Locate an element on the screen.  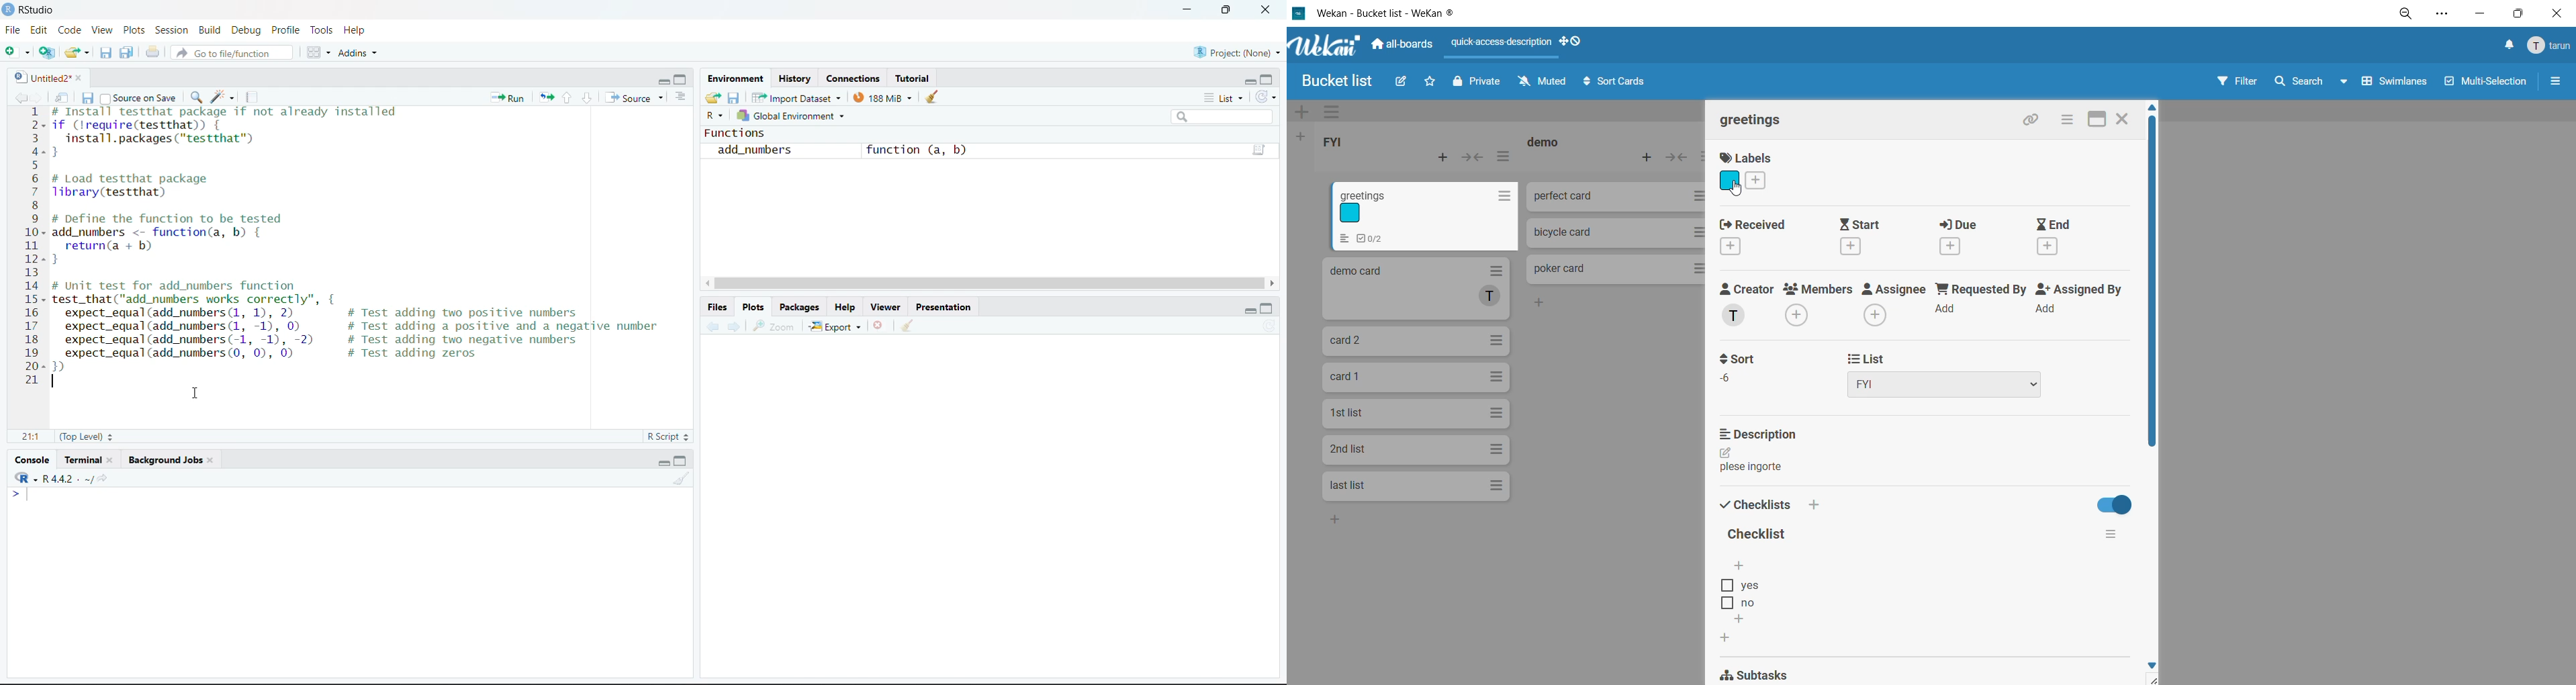
text cursor is located at coordinates (29, 494).